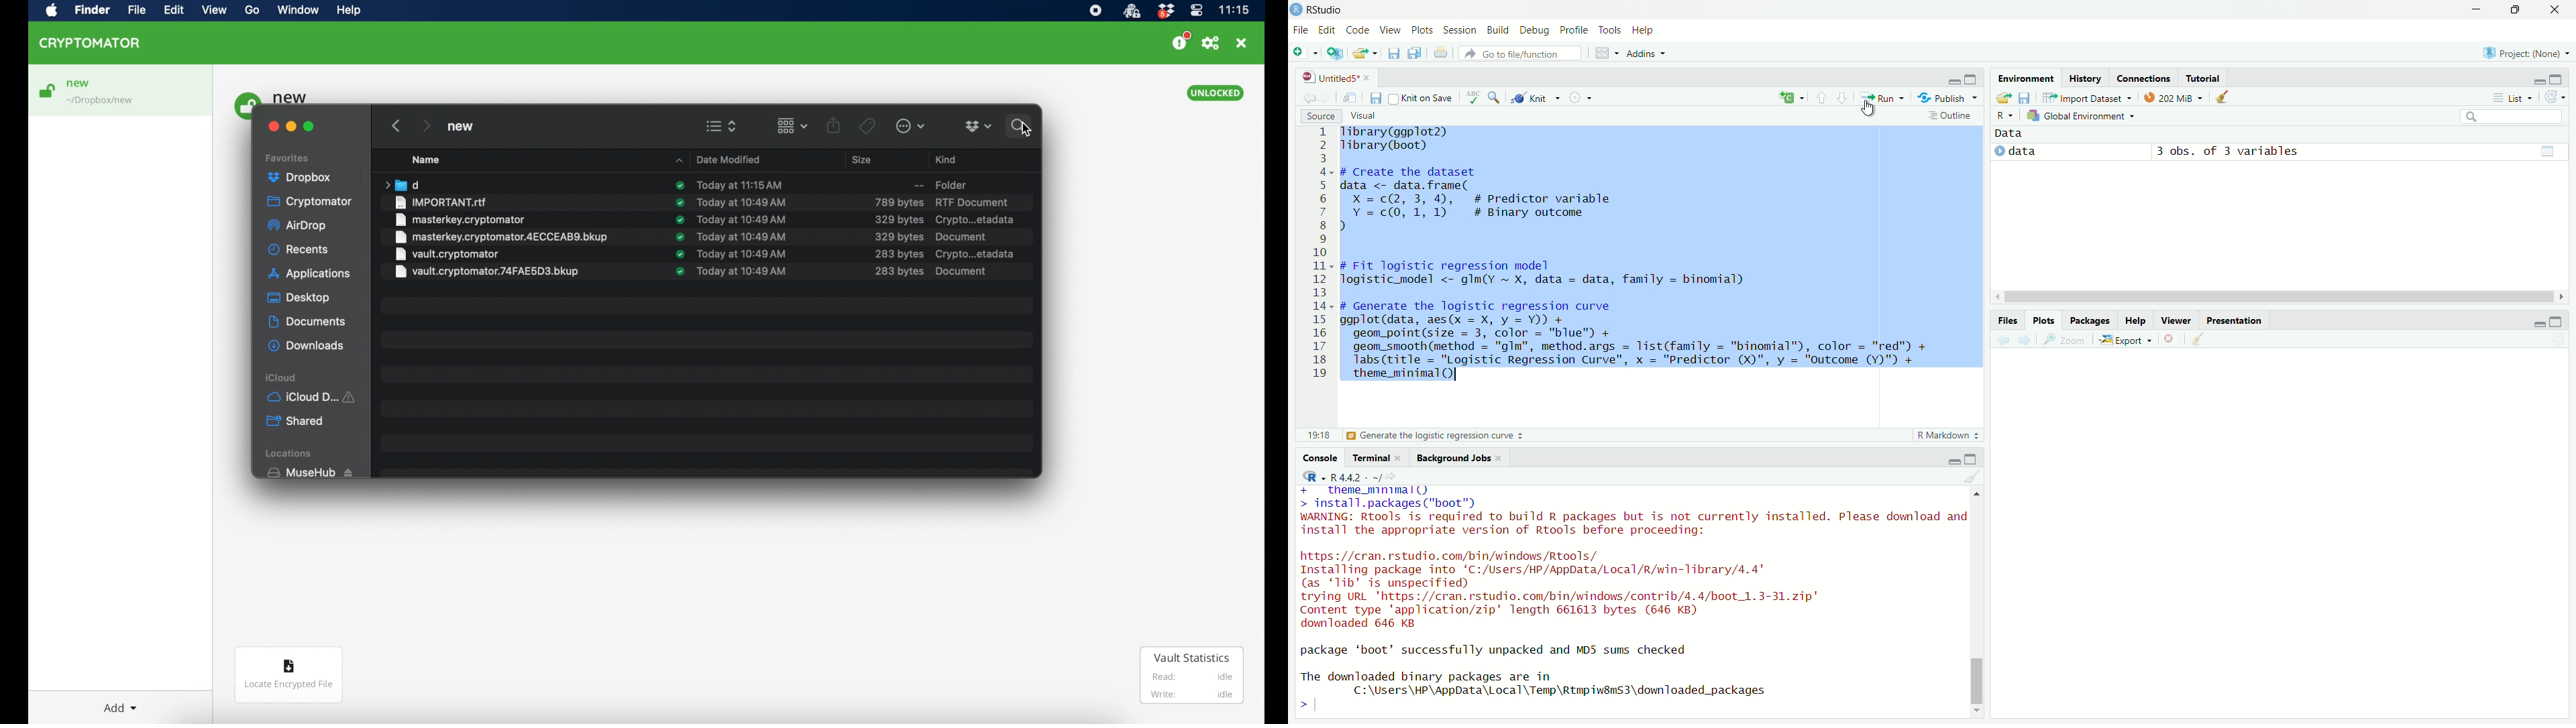 The height and width of the screenshot is (728, 2576). I want to click on Import Dataset, so click(2087, 97).